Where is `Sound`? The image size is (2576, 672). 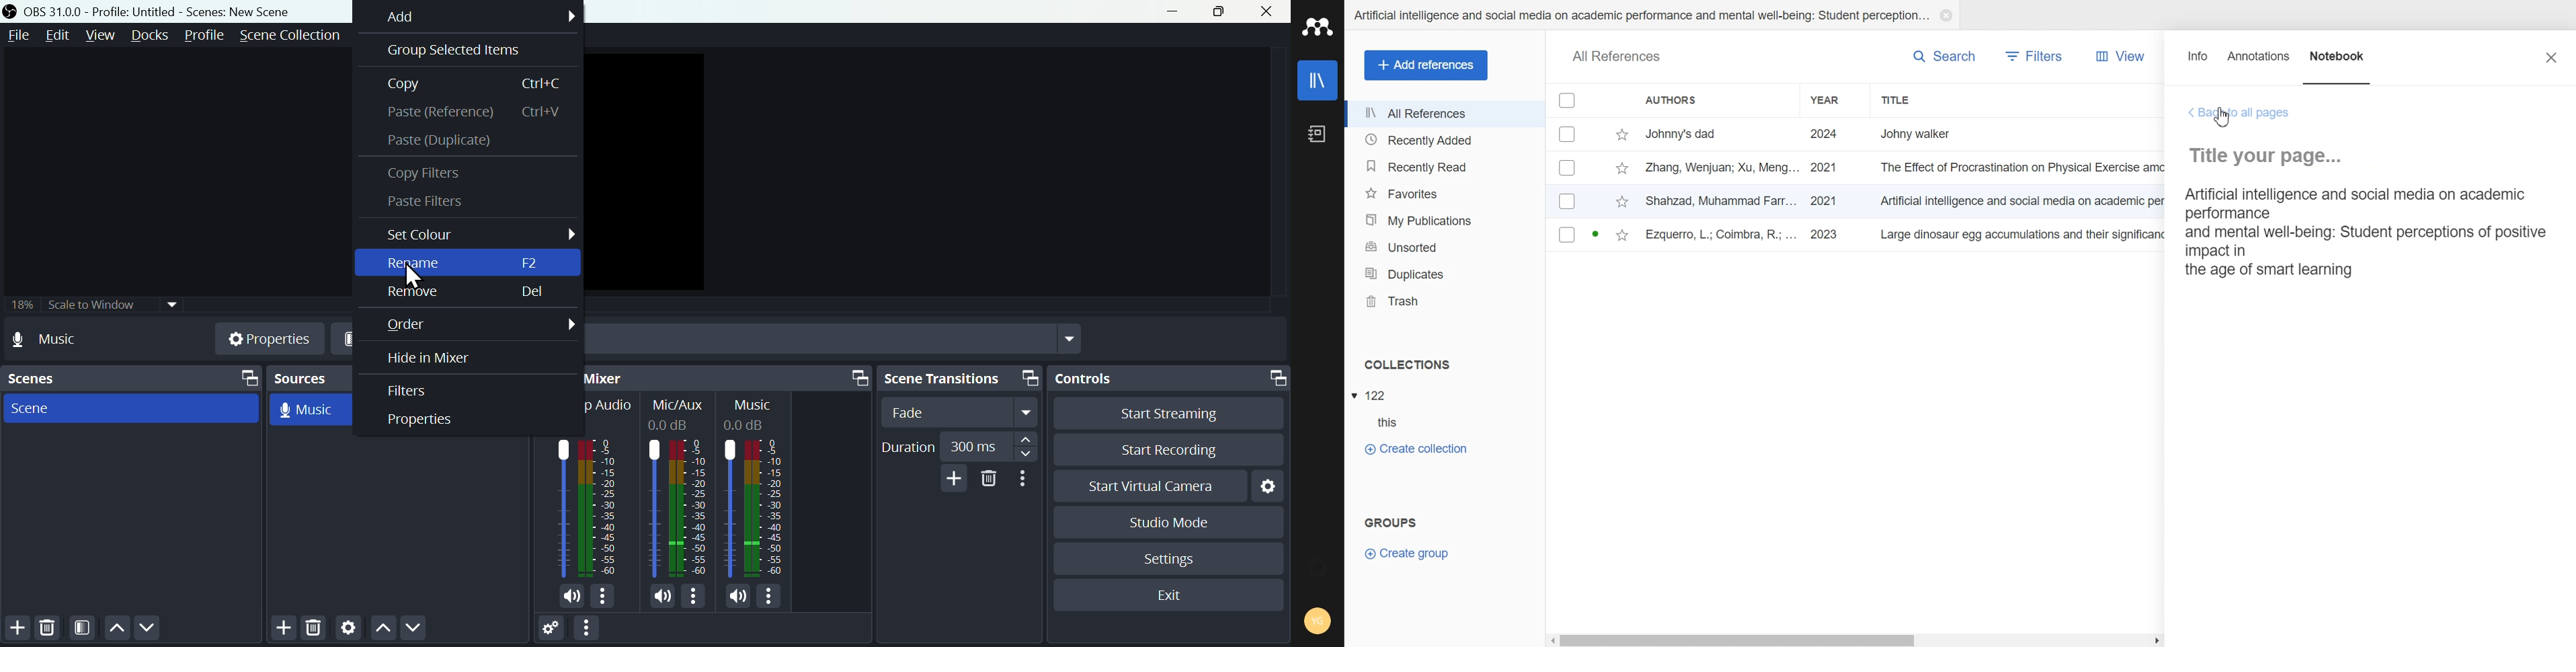
Sound is located at coordinates (738, 595).